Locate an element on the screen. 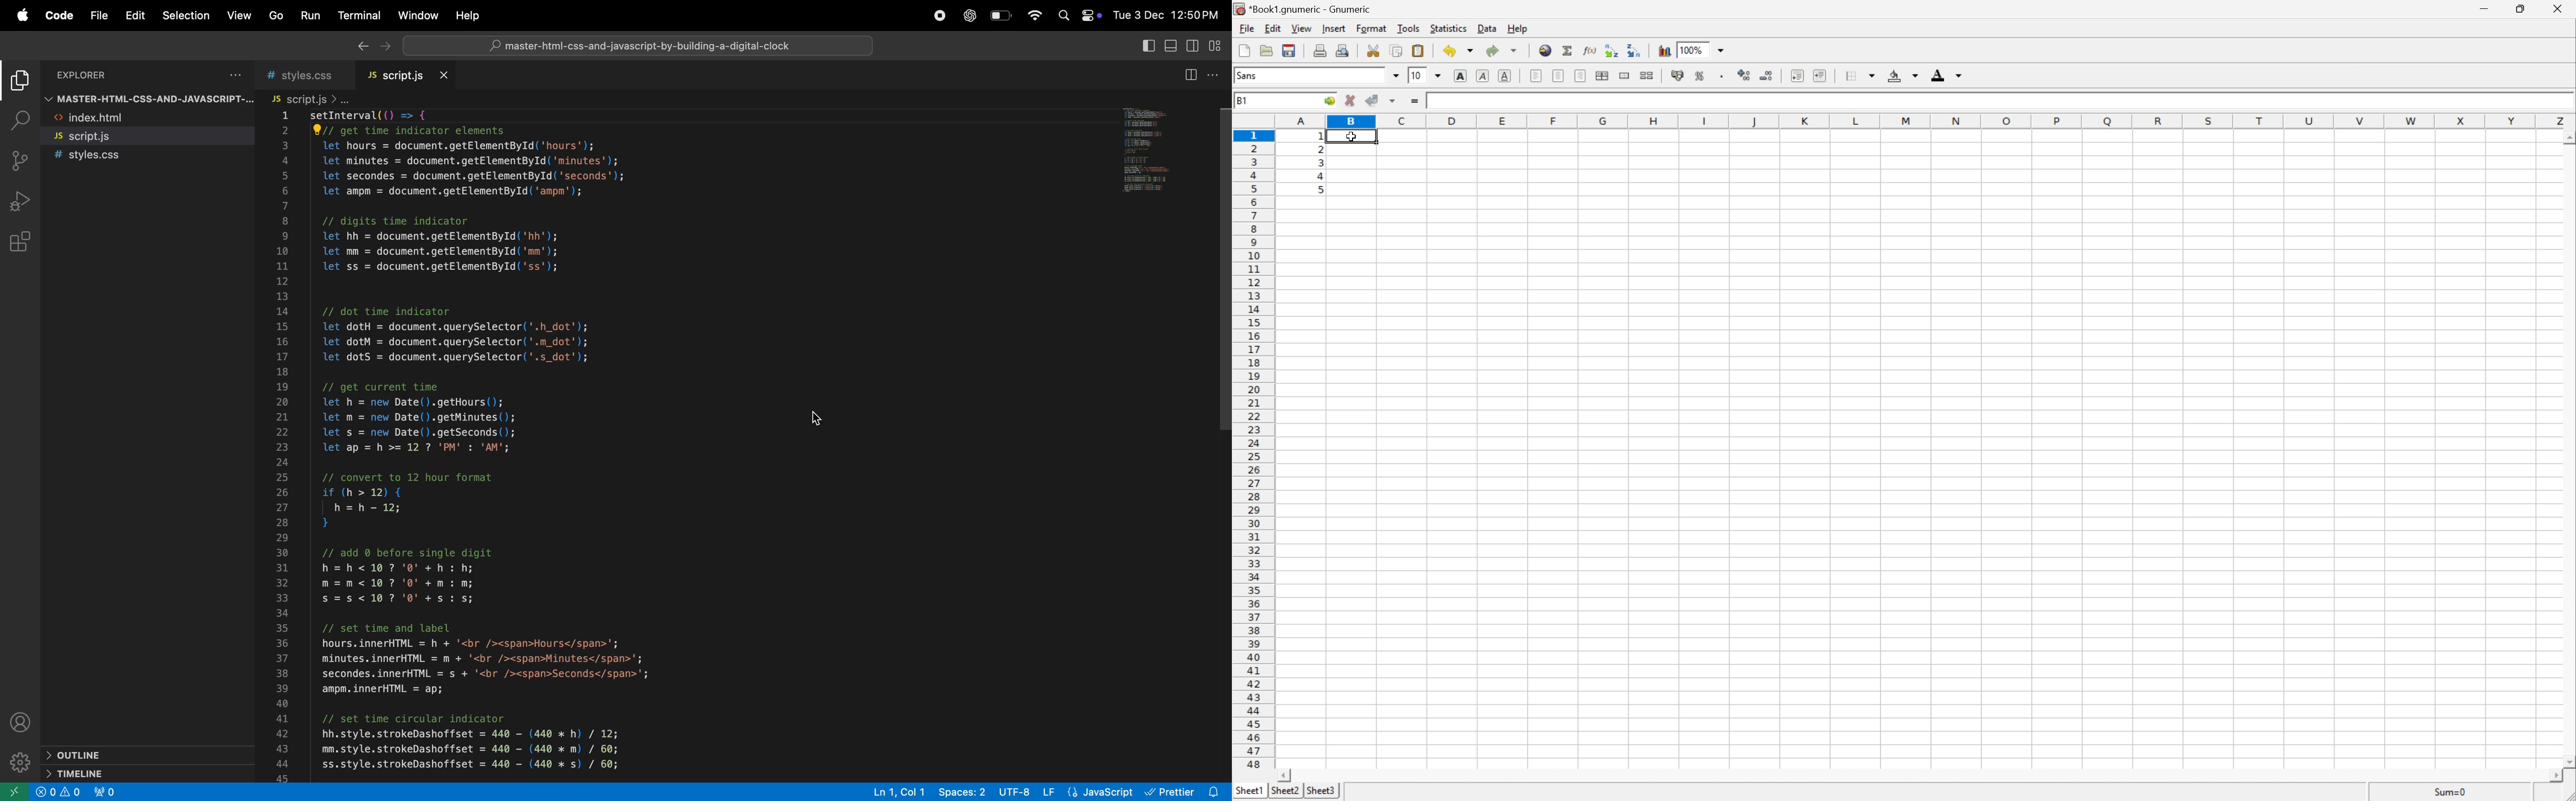  cursor is located at coordinates (825, 416).